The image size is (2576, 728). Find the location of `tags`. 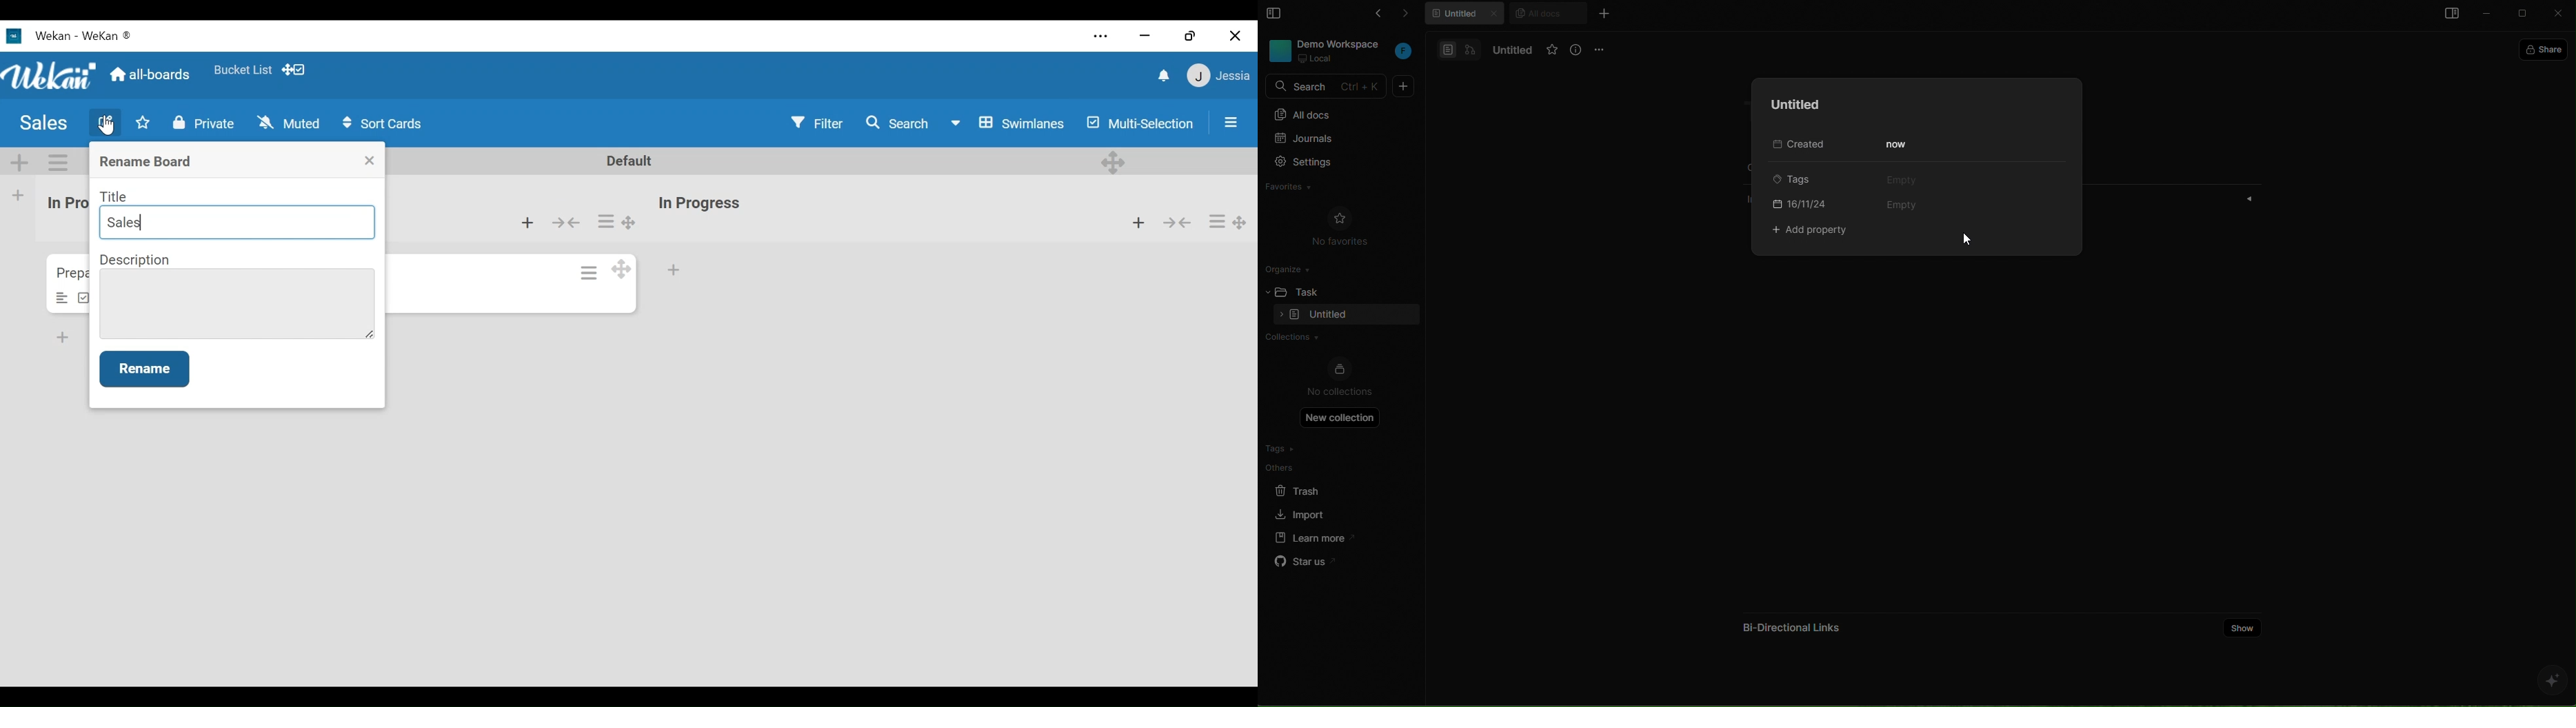

tags is located at coordinates (1798, 178).